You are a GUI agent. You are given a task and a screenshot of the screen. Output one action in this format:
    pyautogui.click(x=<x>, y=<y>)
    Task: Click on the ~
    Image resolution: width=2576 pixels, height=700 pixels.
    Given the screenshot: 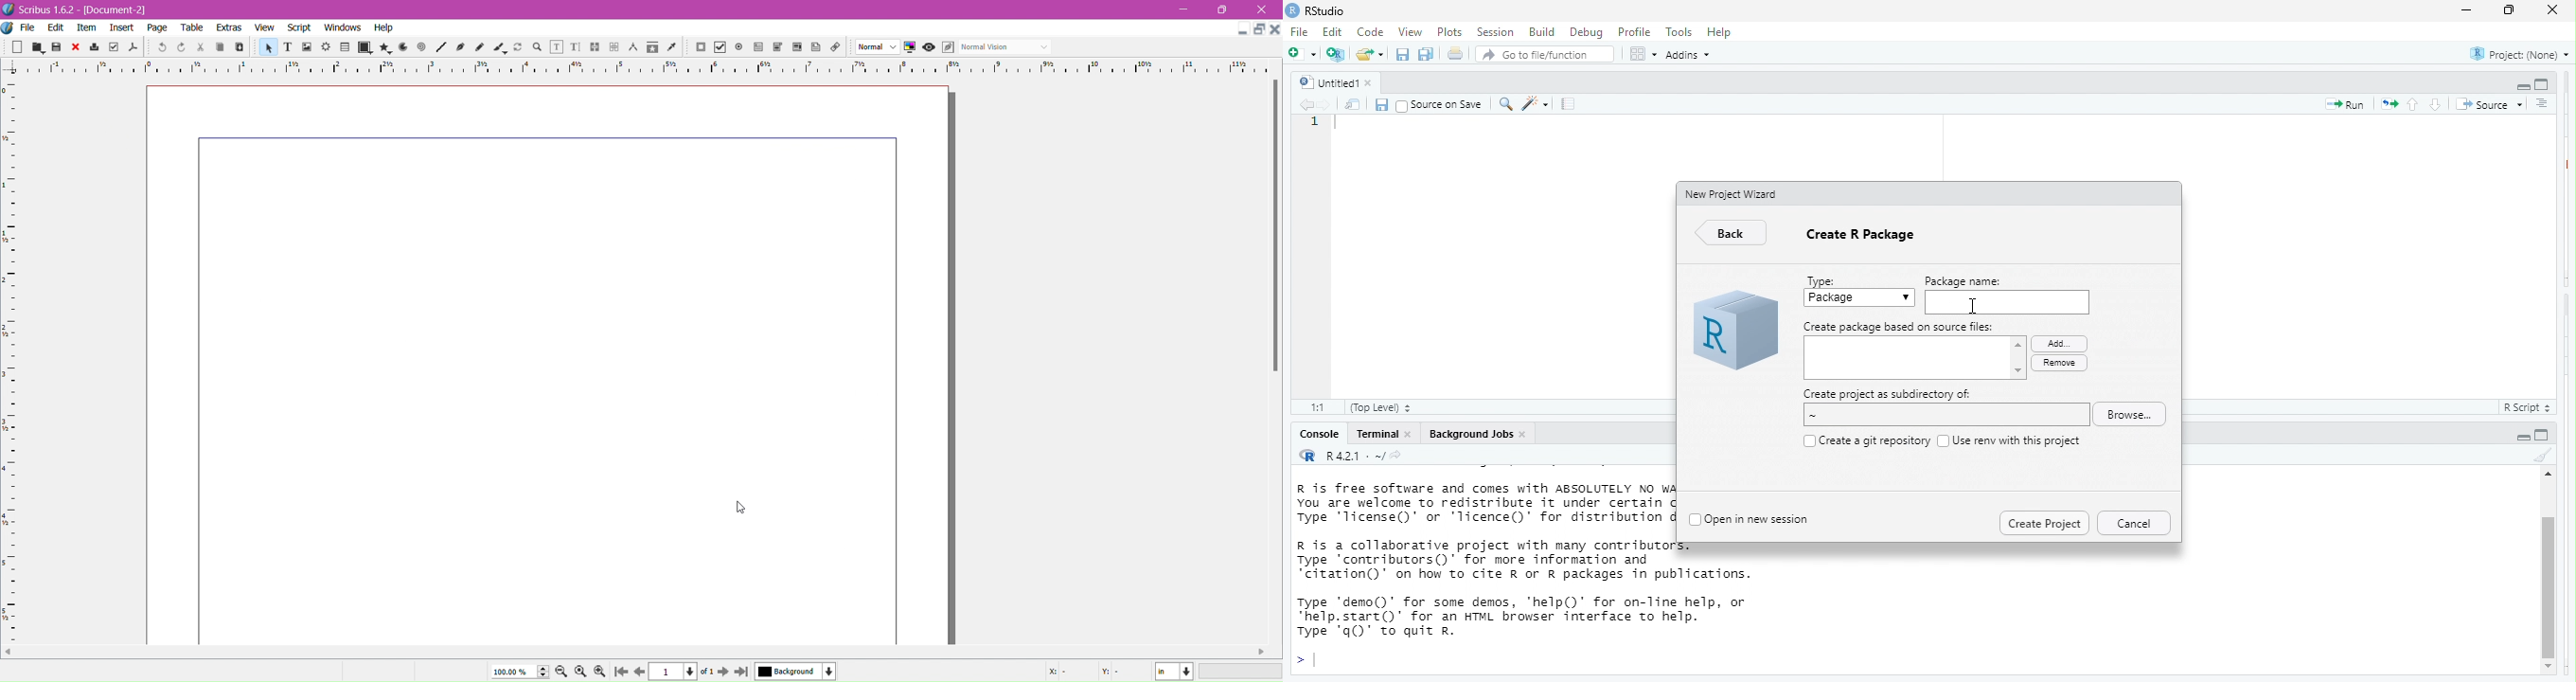 What is the action you would take?
    pyautogui.click(x=1943, y=416)
    